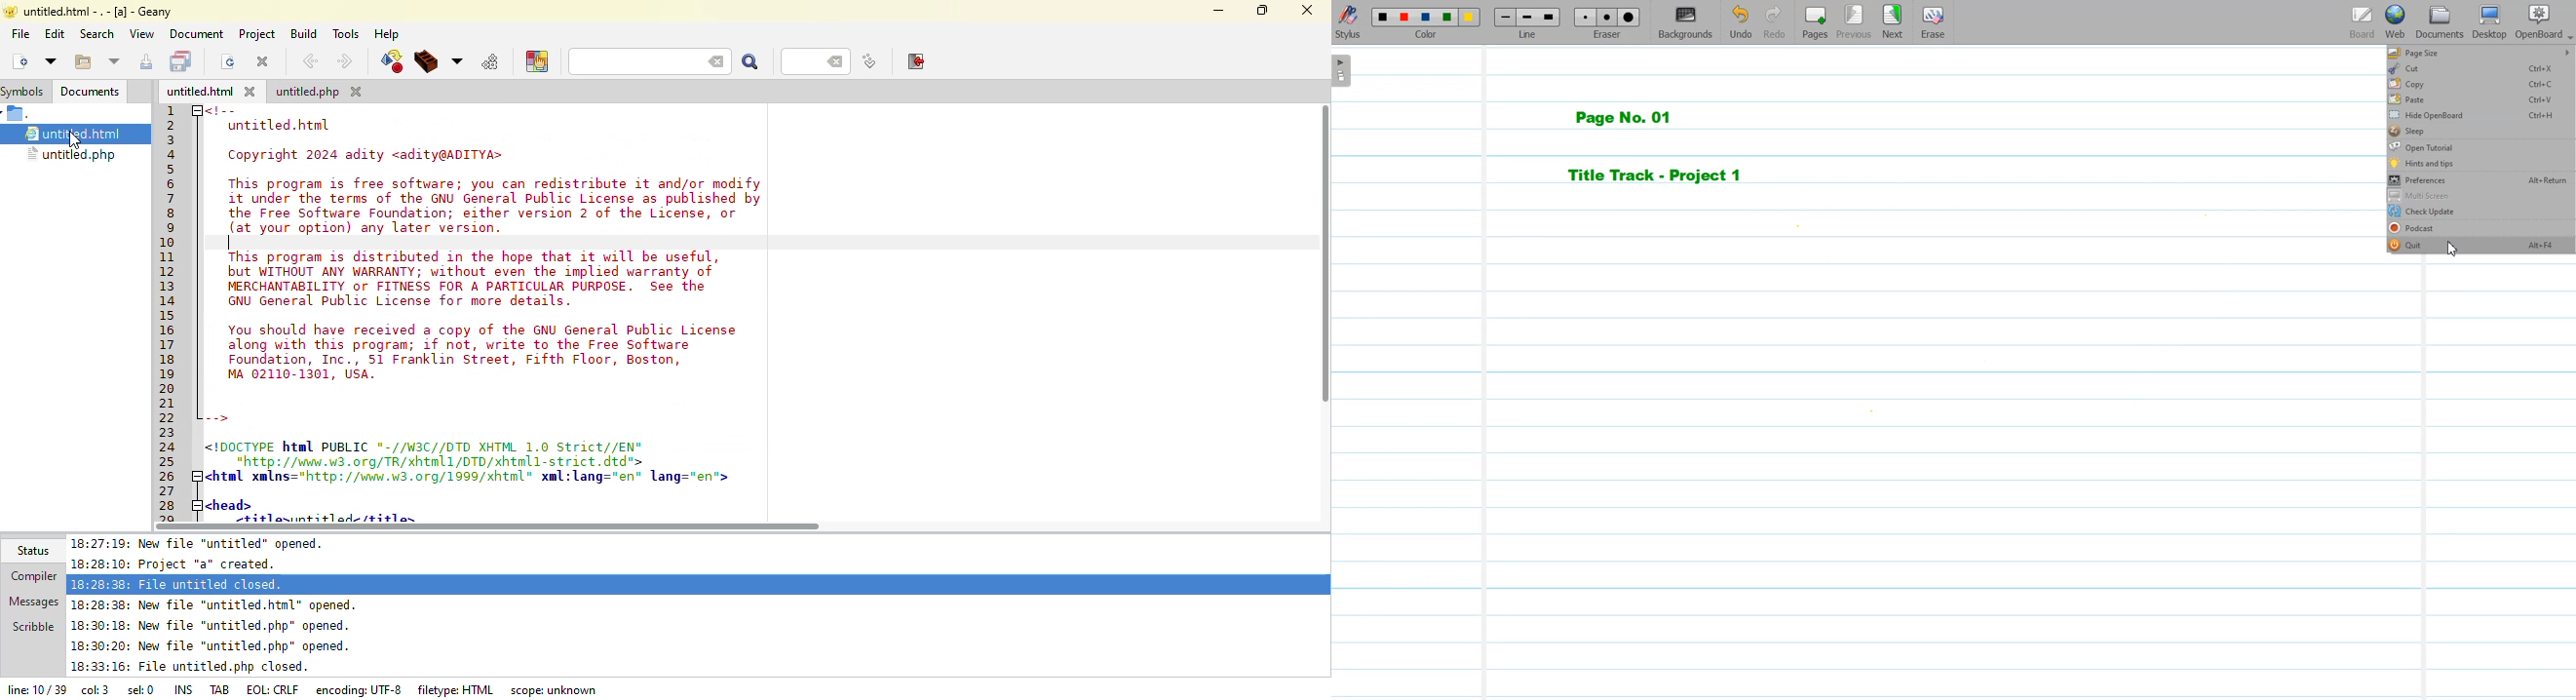  What do you see at coordinates (79, 133) in the screenshot?
I see `selected file` at bounding box center [79, 133].